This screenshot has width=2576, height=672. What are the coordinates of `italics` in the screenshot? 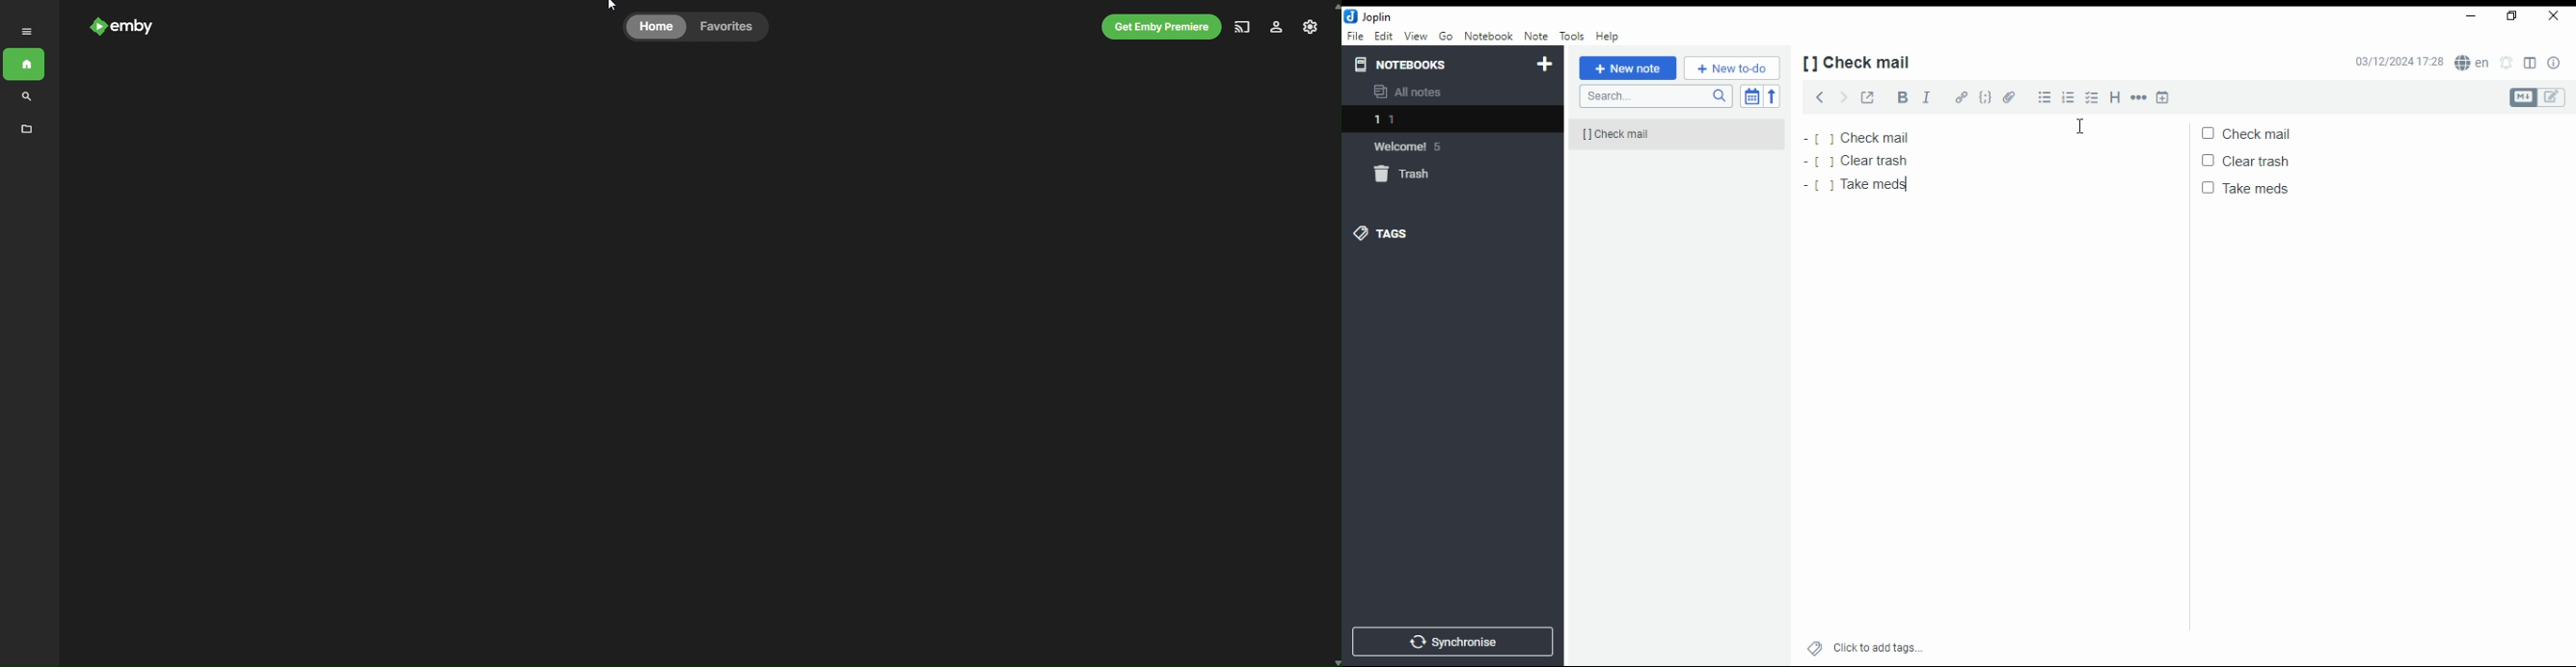 It's located at (1926, 97).